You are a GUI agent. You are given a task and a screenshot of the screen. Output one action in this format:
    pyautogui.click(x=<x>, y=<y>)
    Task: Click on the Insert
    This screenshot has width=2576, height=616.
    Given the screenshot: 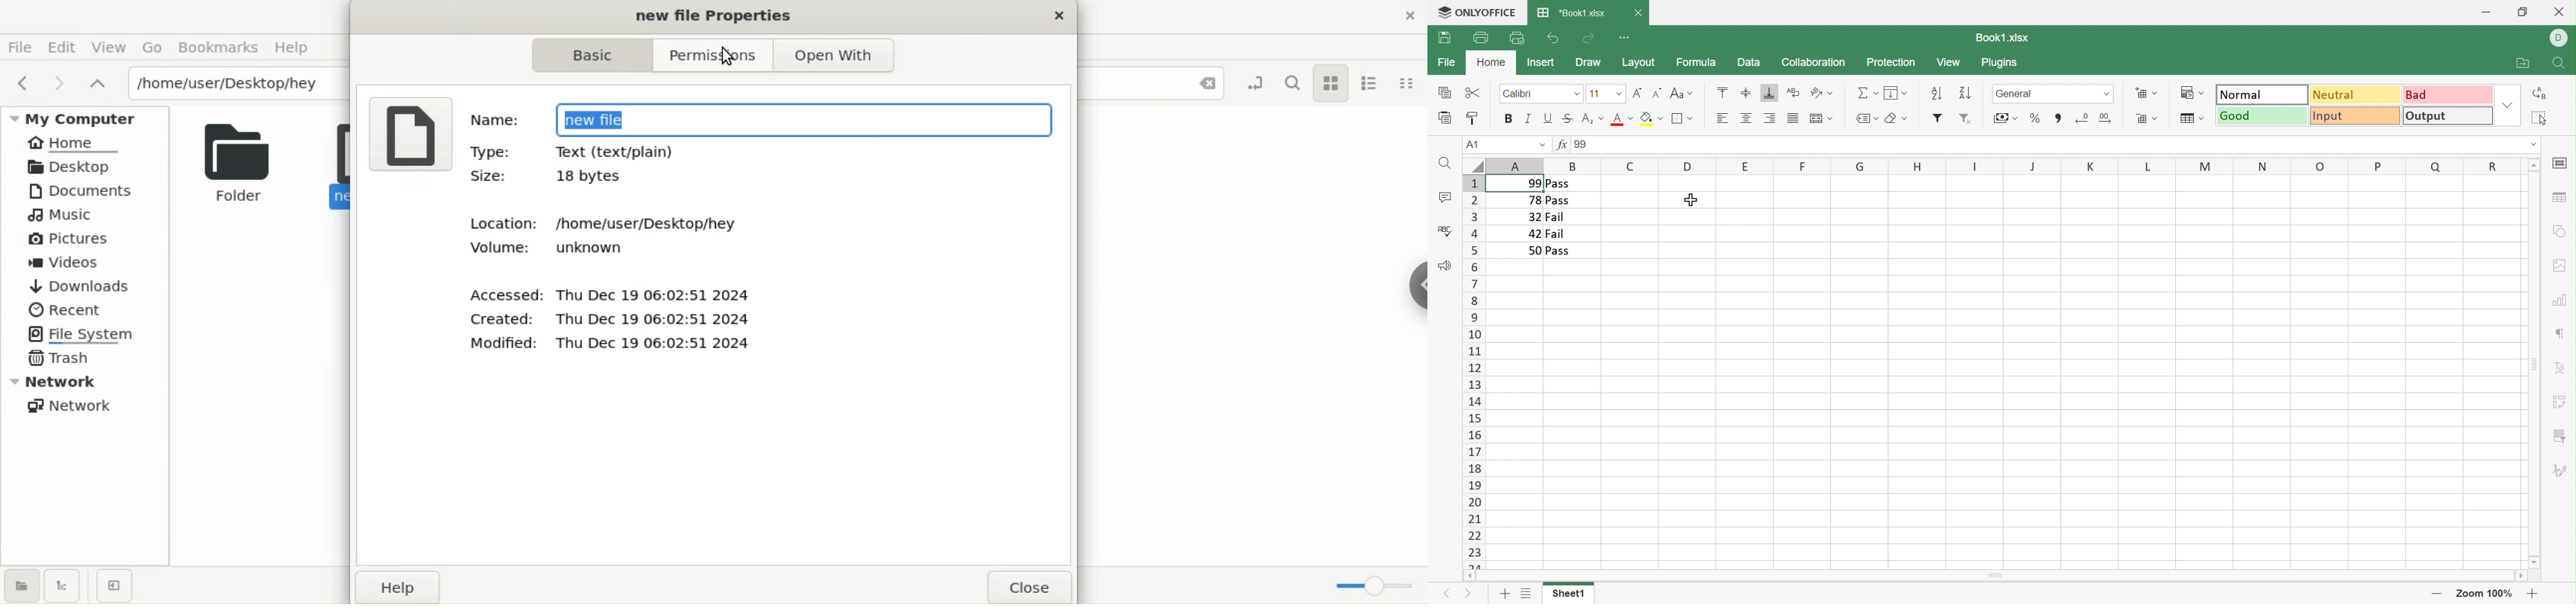 What is the action you would take?
    pyautogui.click(x=1540, y=62)
    